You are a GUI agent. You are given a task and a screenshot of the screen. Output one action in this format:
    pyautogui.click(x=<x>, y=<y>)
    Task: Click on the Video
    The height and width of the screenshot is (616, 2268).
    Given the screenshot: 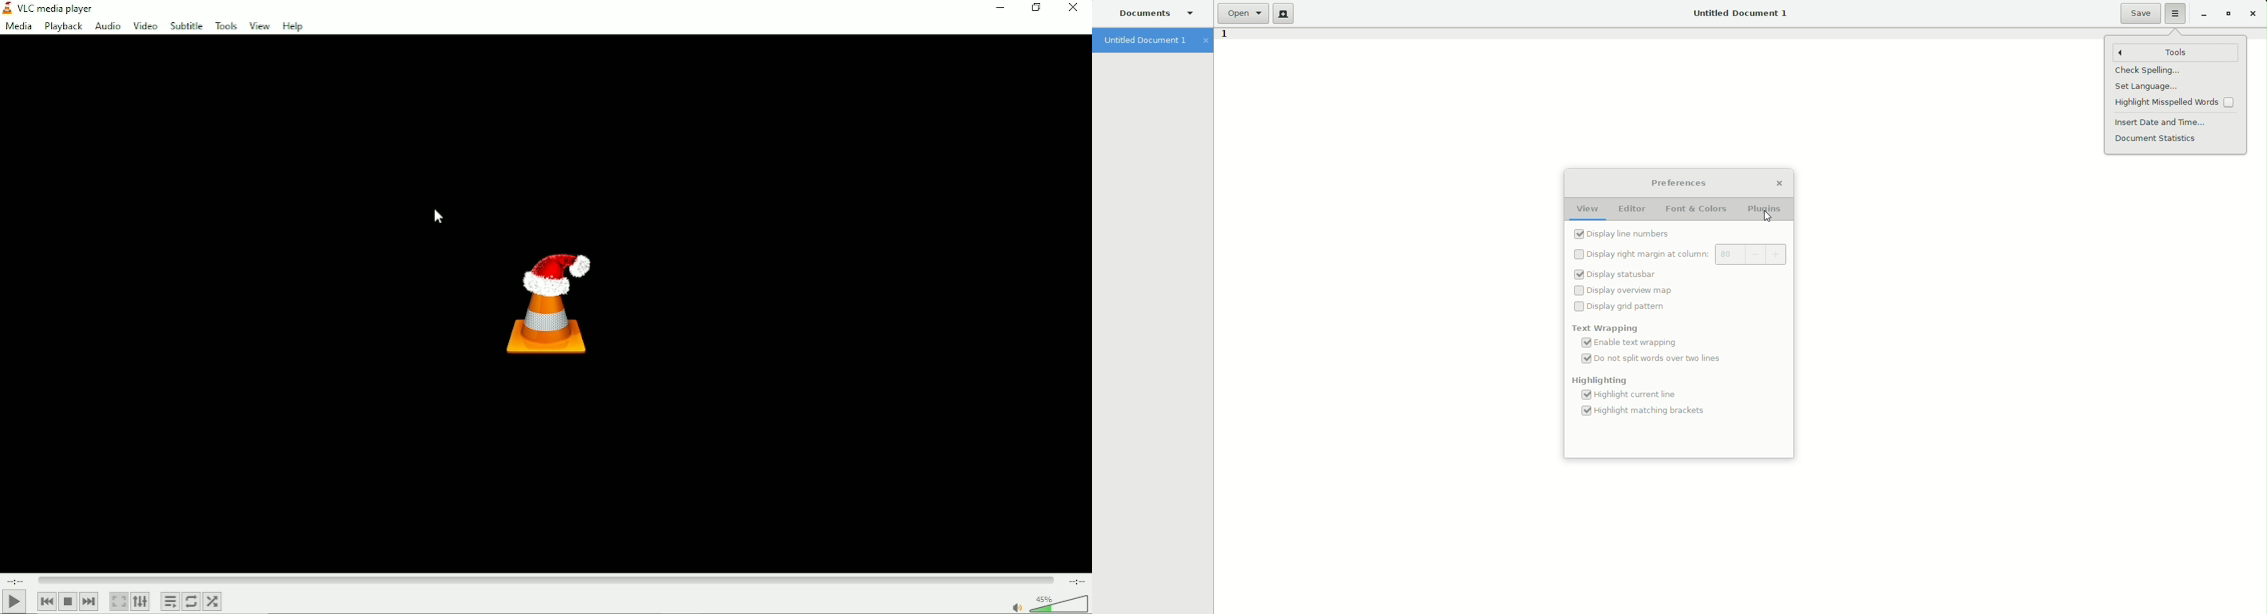 What is the action you would take?
    pyautogui.click(x=145, y=25)
    